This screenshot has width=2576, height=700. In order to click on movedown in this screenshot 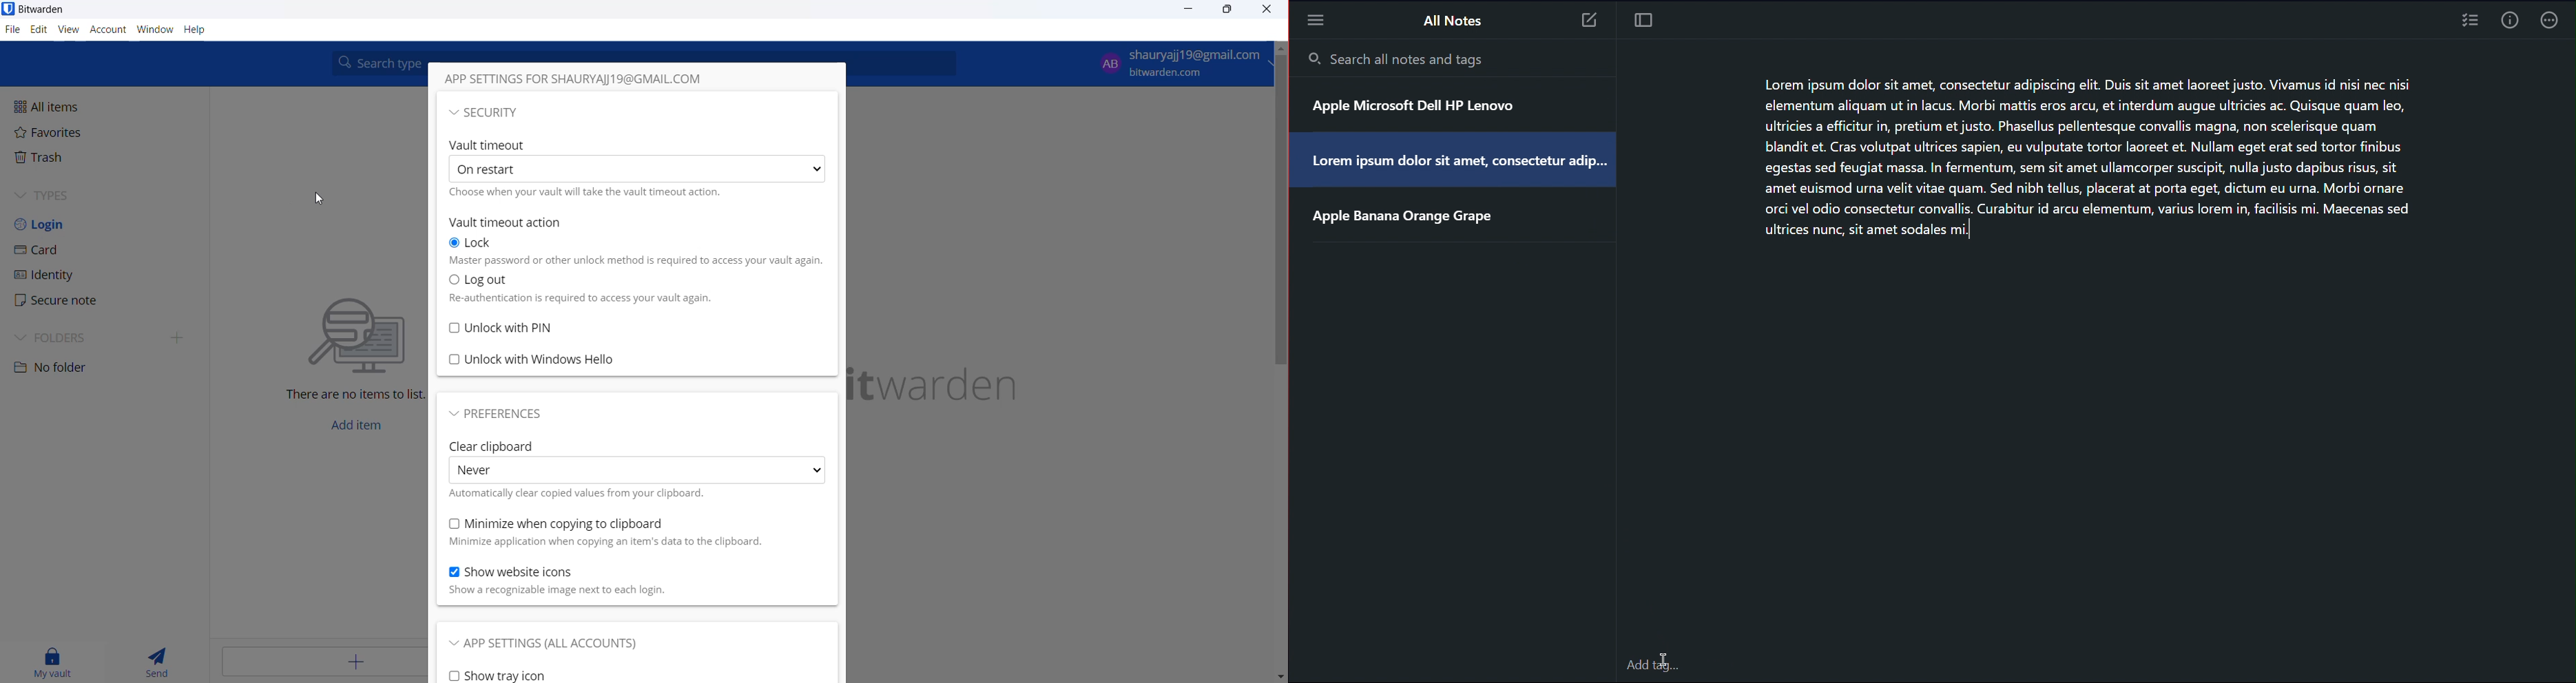, I will do `click(1281, 676)`.